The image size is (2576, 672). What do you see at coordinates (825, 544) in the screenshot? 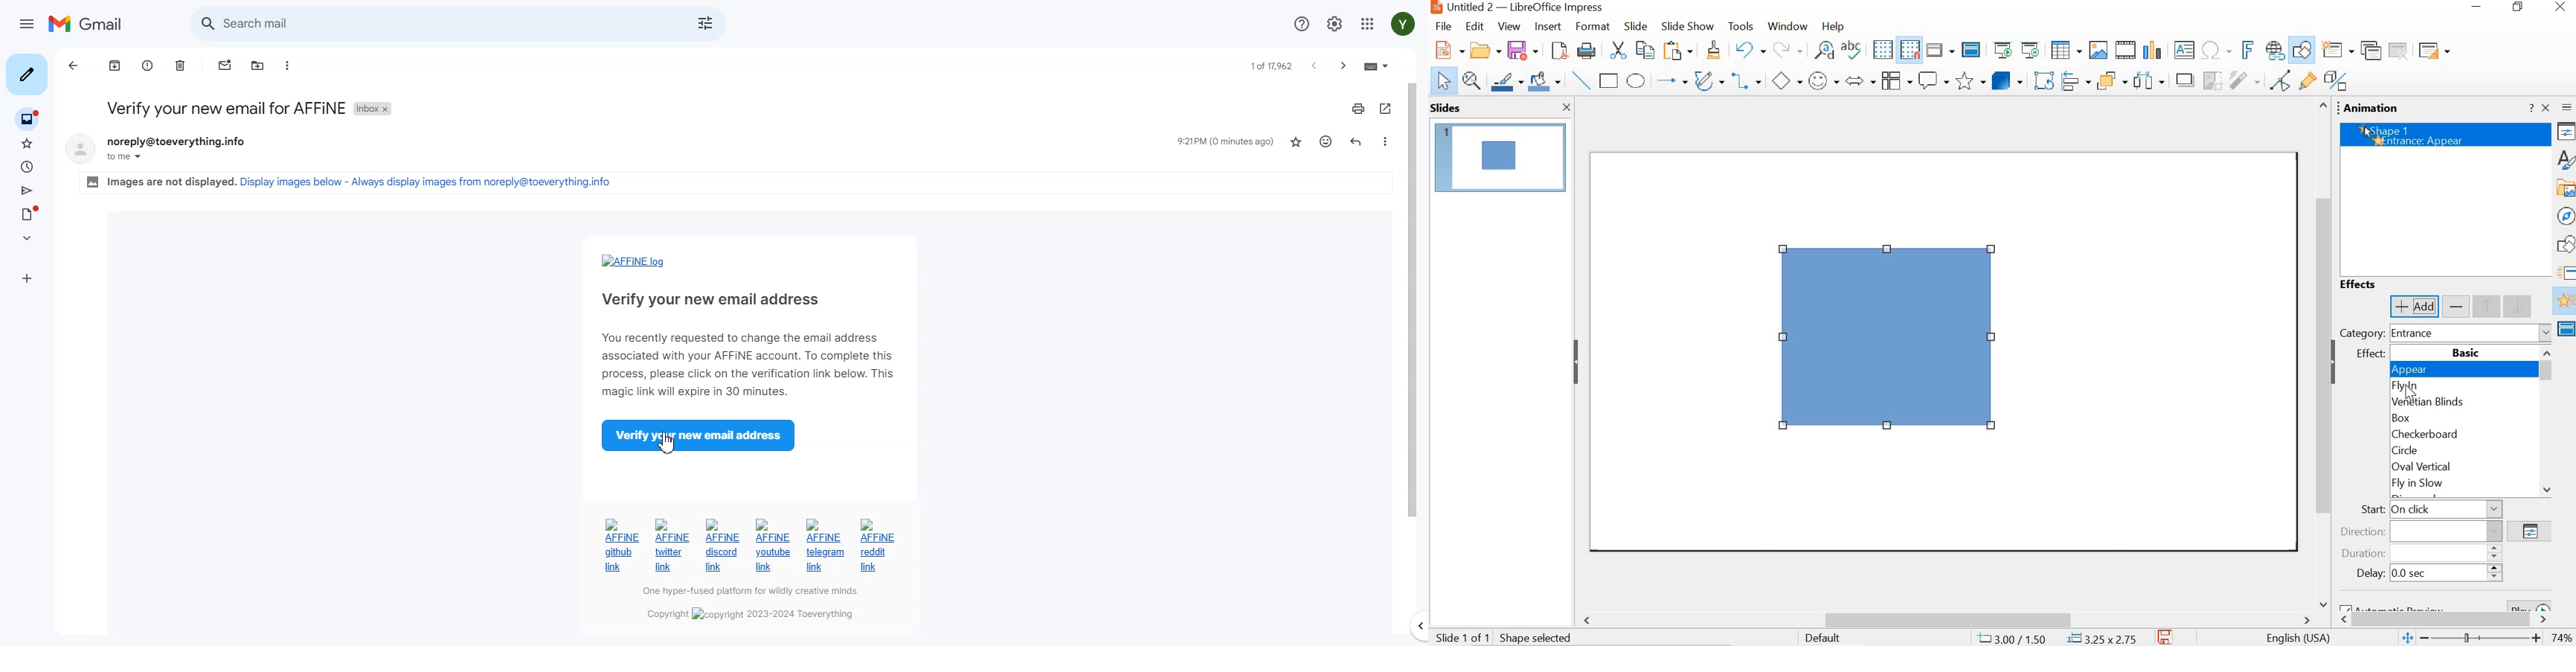
I see `AFFiNE telegram Hyperlink` at bounding box center [825, 544].